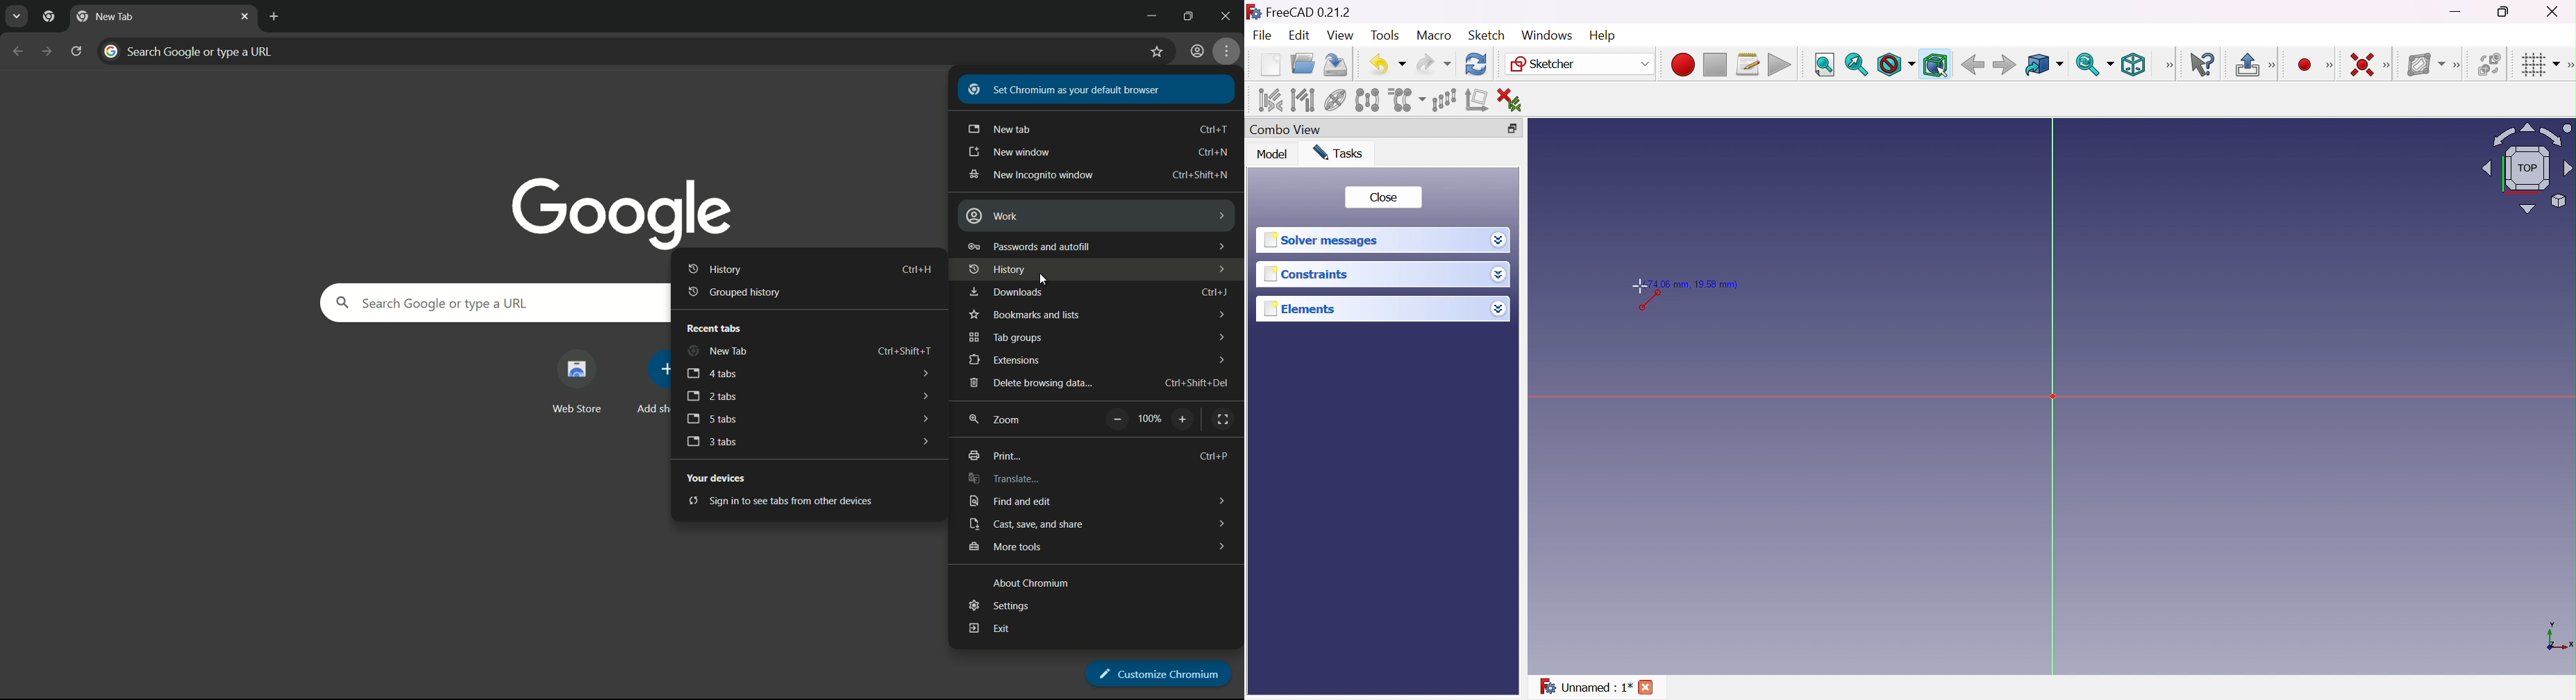 The width and height of the screenshot is (2576, 700). What do you see at coordinates (2491, 65) in the screenshot?
I see `Switch virtual space` at bounding box center [2491, 65].